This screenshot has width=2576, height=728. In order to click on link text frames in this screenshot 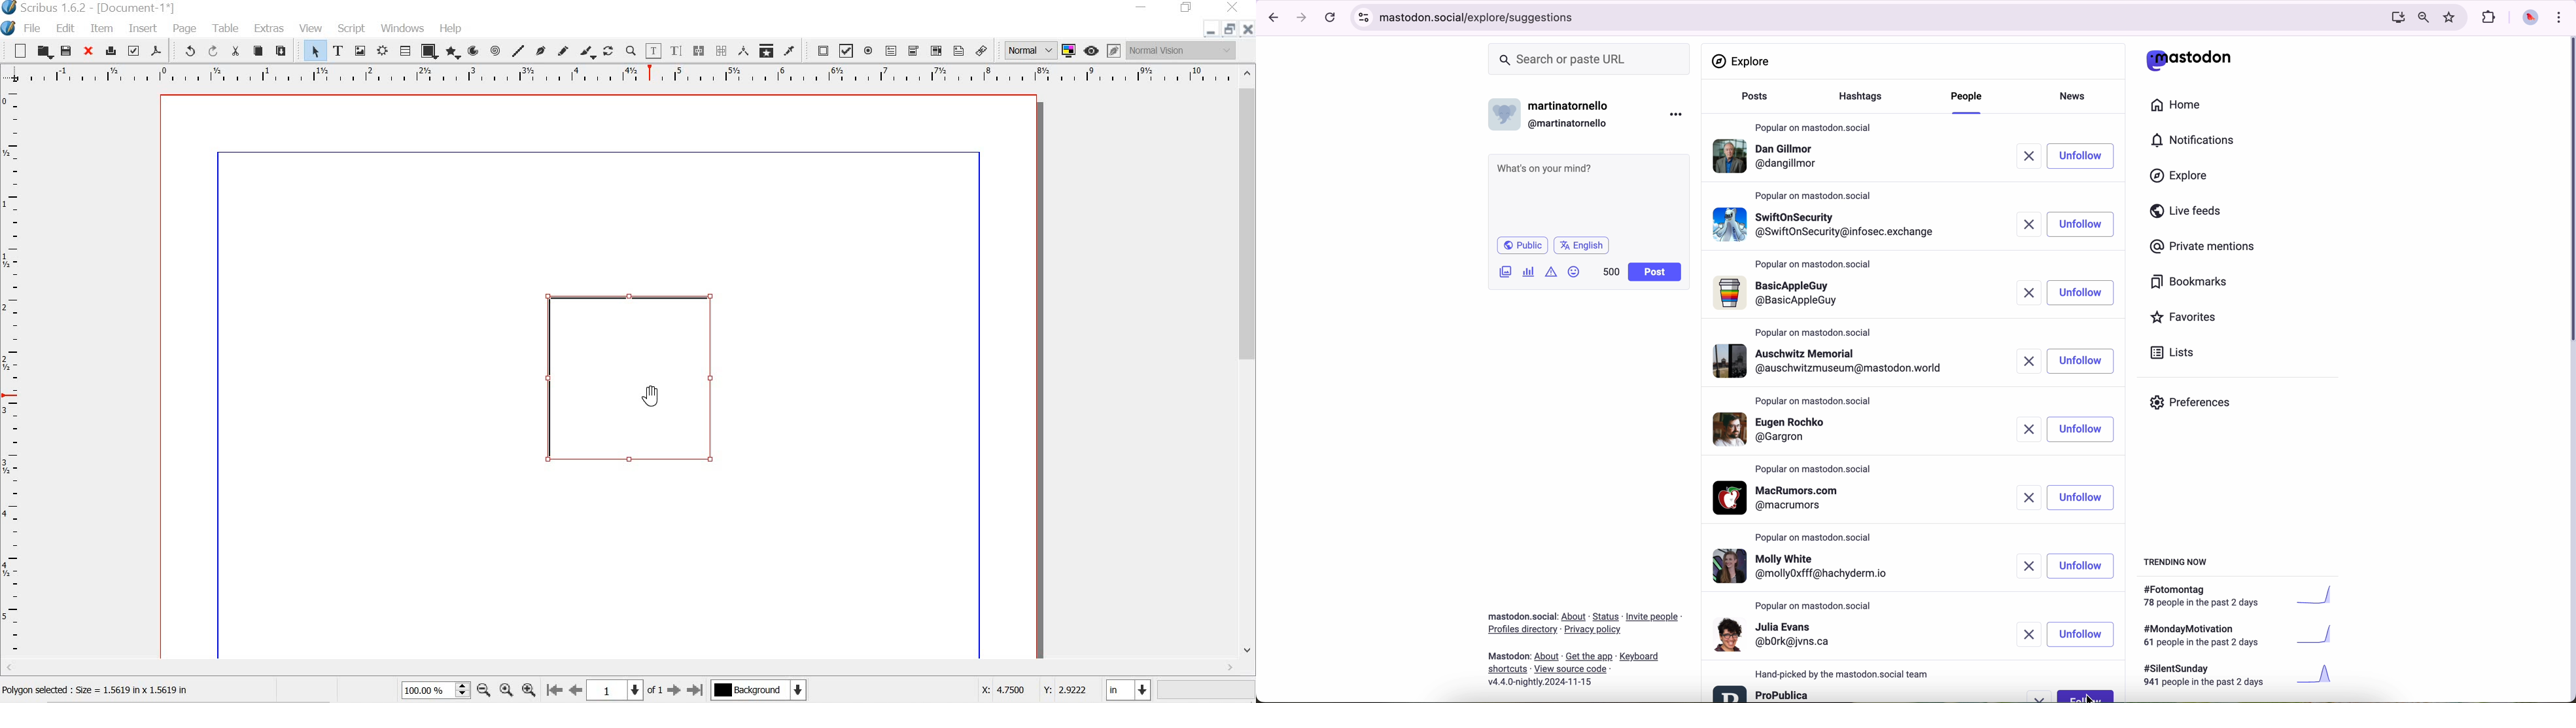, I will do `click(700, 50)`.